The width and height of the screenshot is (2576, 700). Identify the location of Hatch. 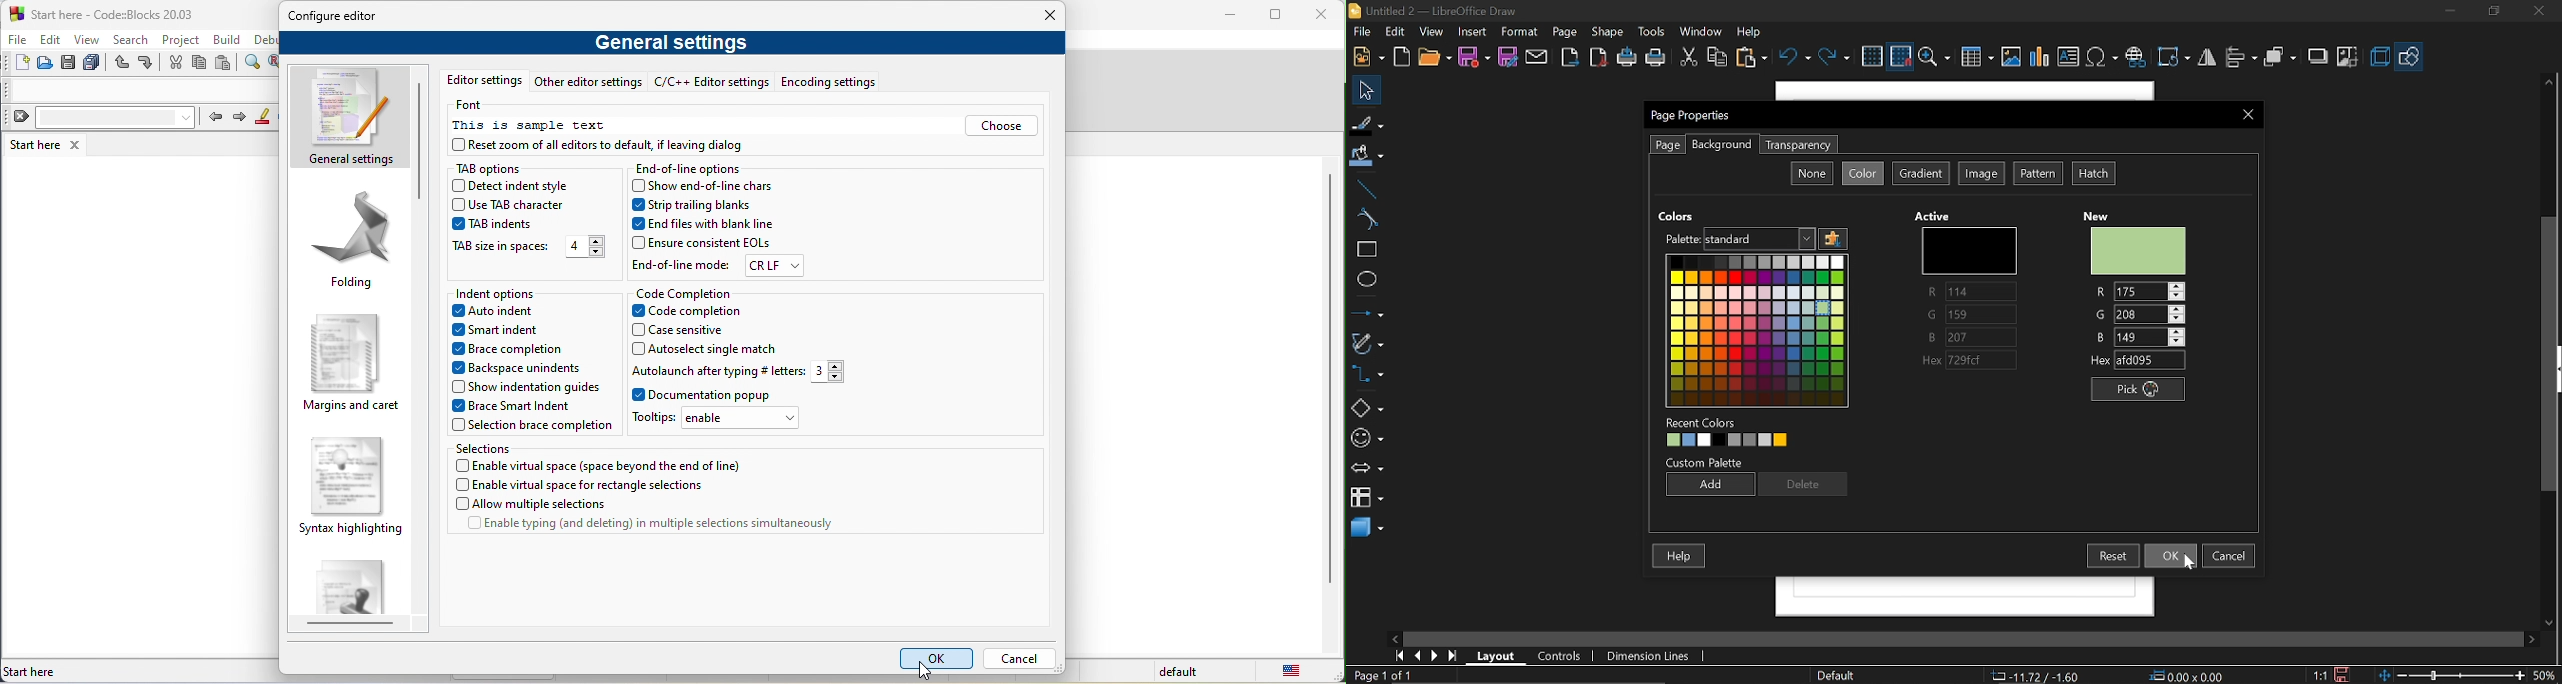
(2093, 173).